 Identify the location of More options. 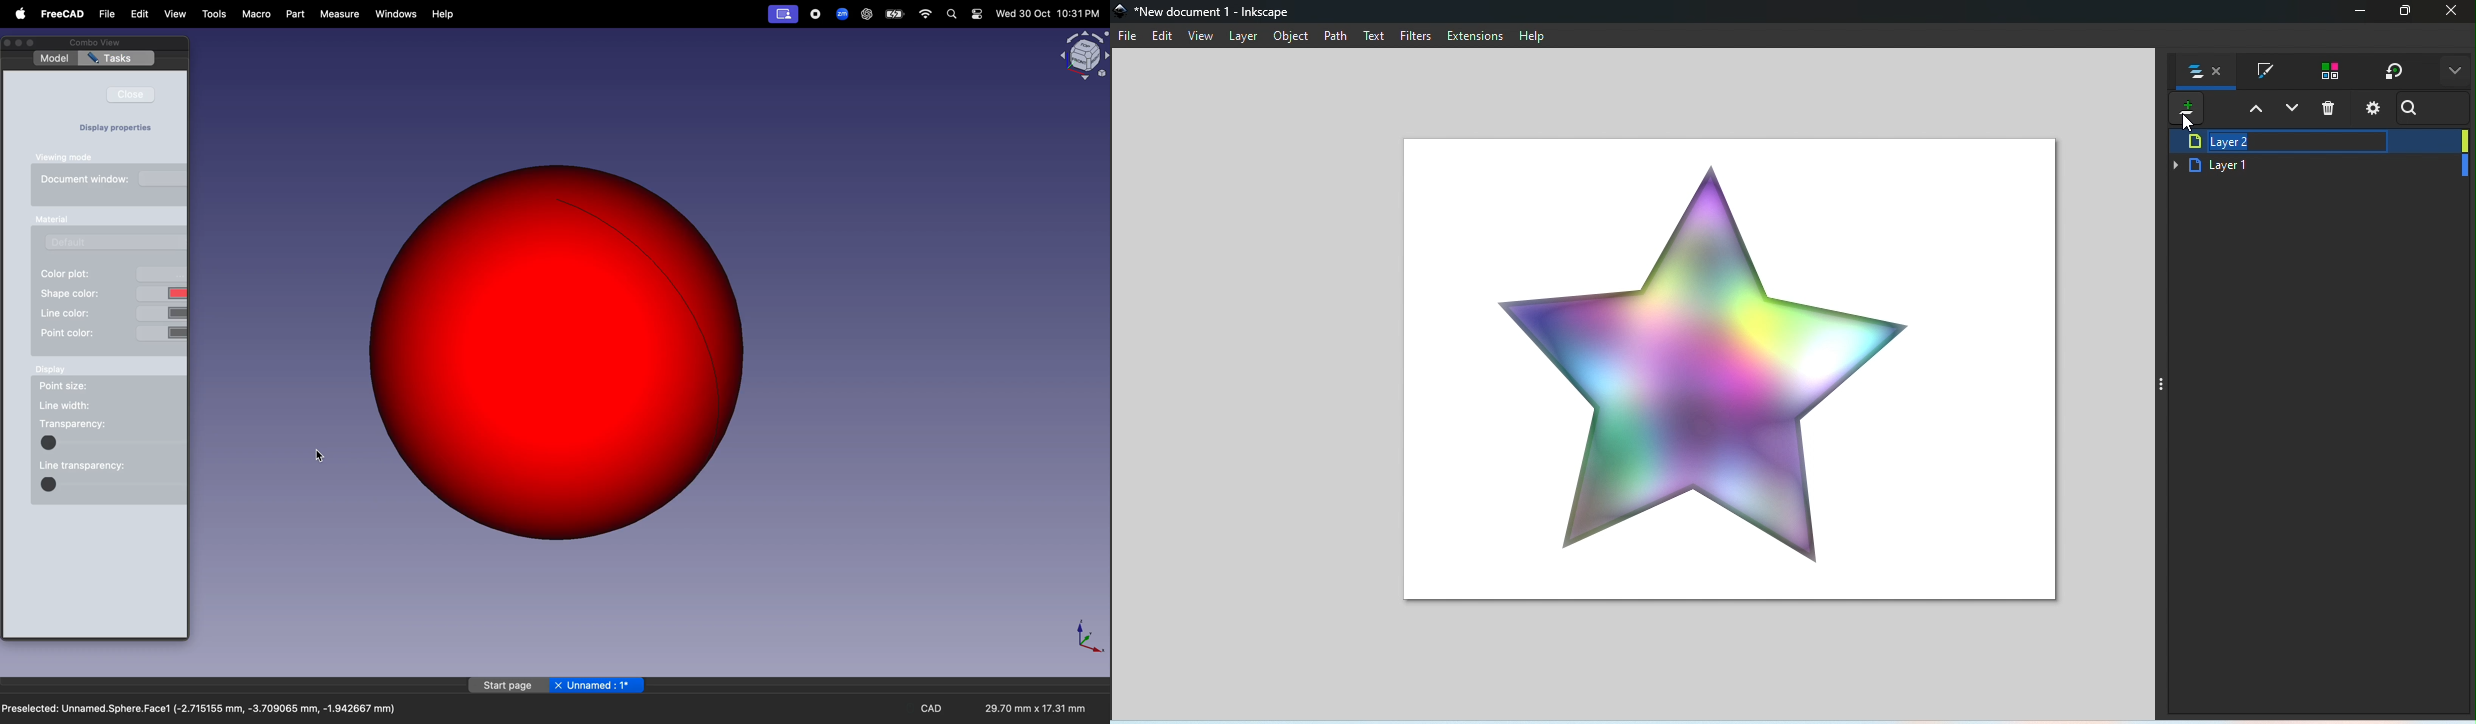
(2454, 73).